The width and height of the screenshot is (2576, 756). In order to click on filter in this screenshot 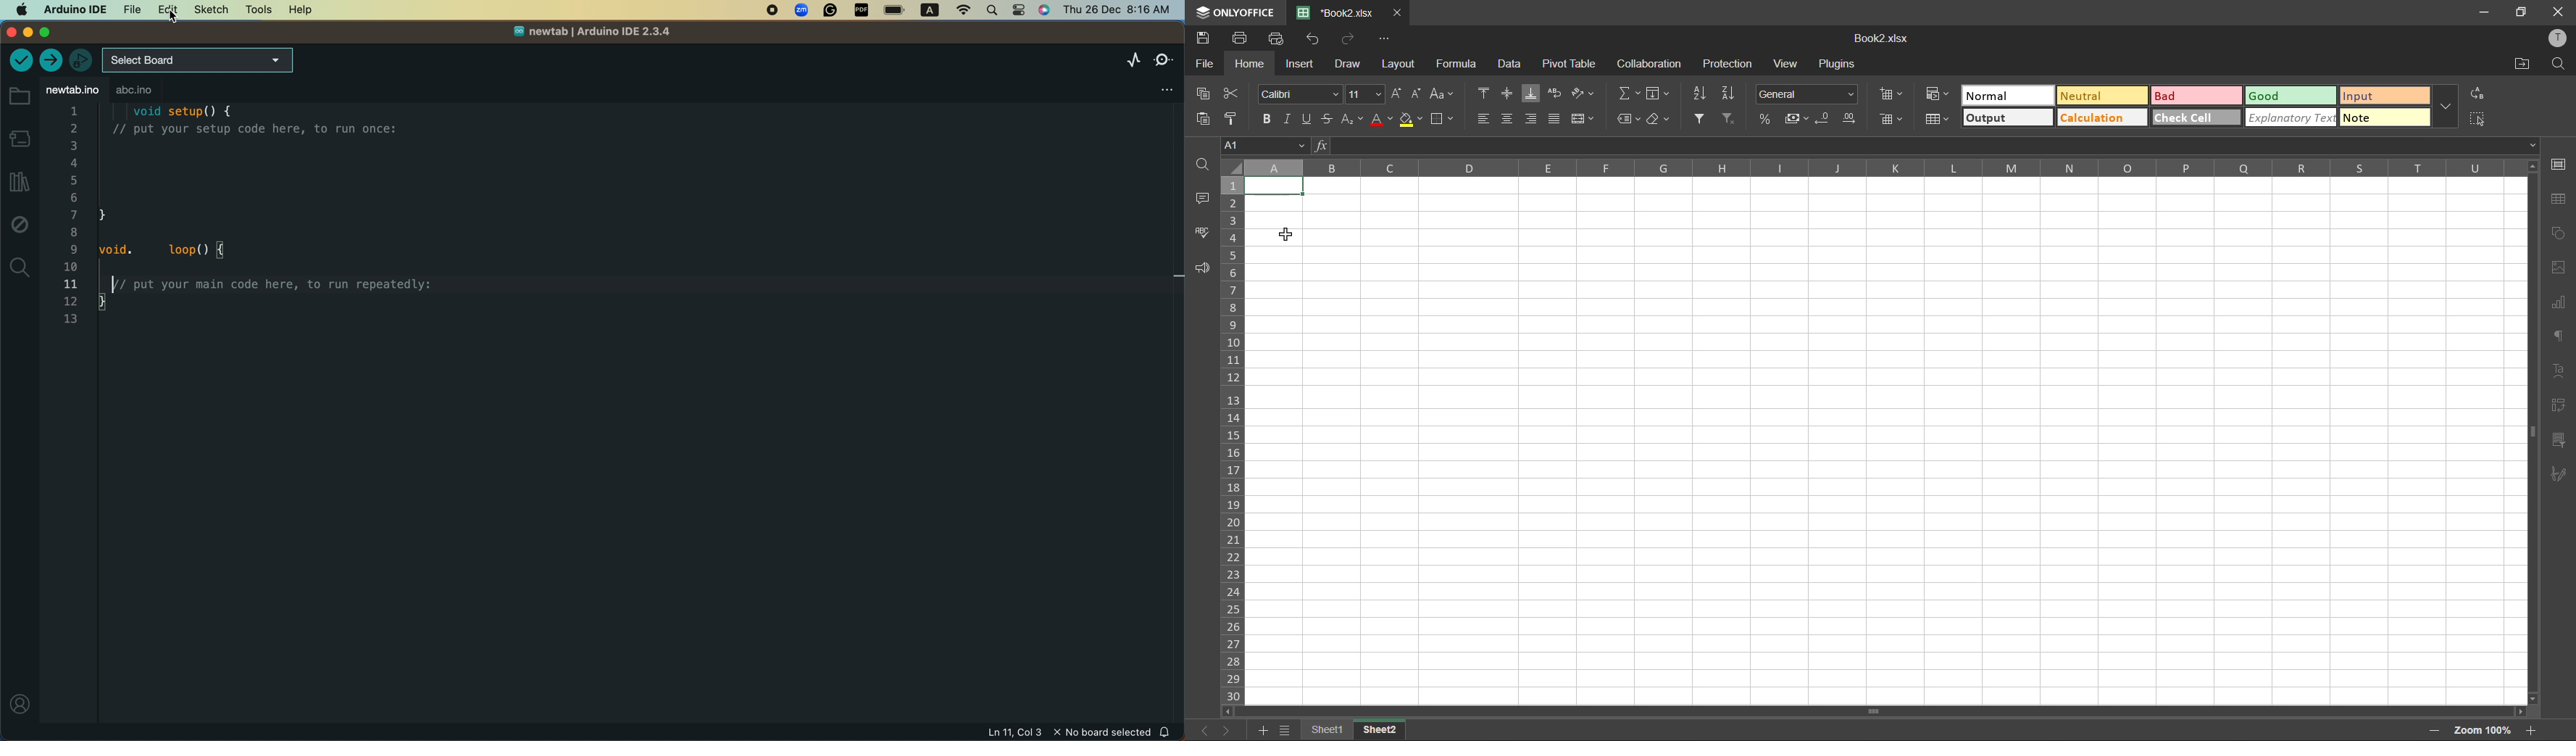, I will do `click(1701, 119)`.